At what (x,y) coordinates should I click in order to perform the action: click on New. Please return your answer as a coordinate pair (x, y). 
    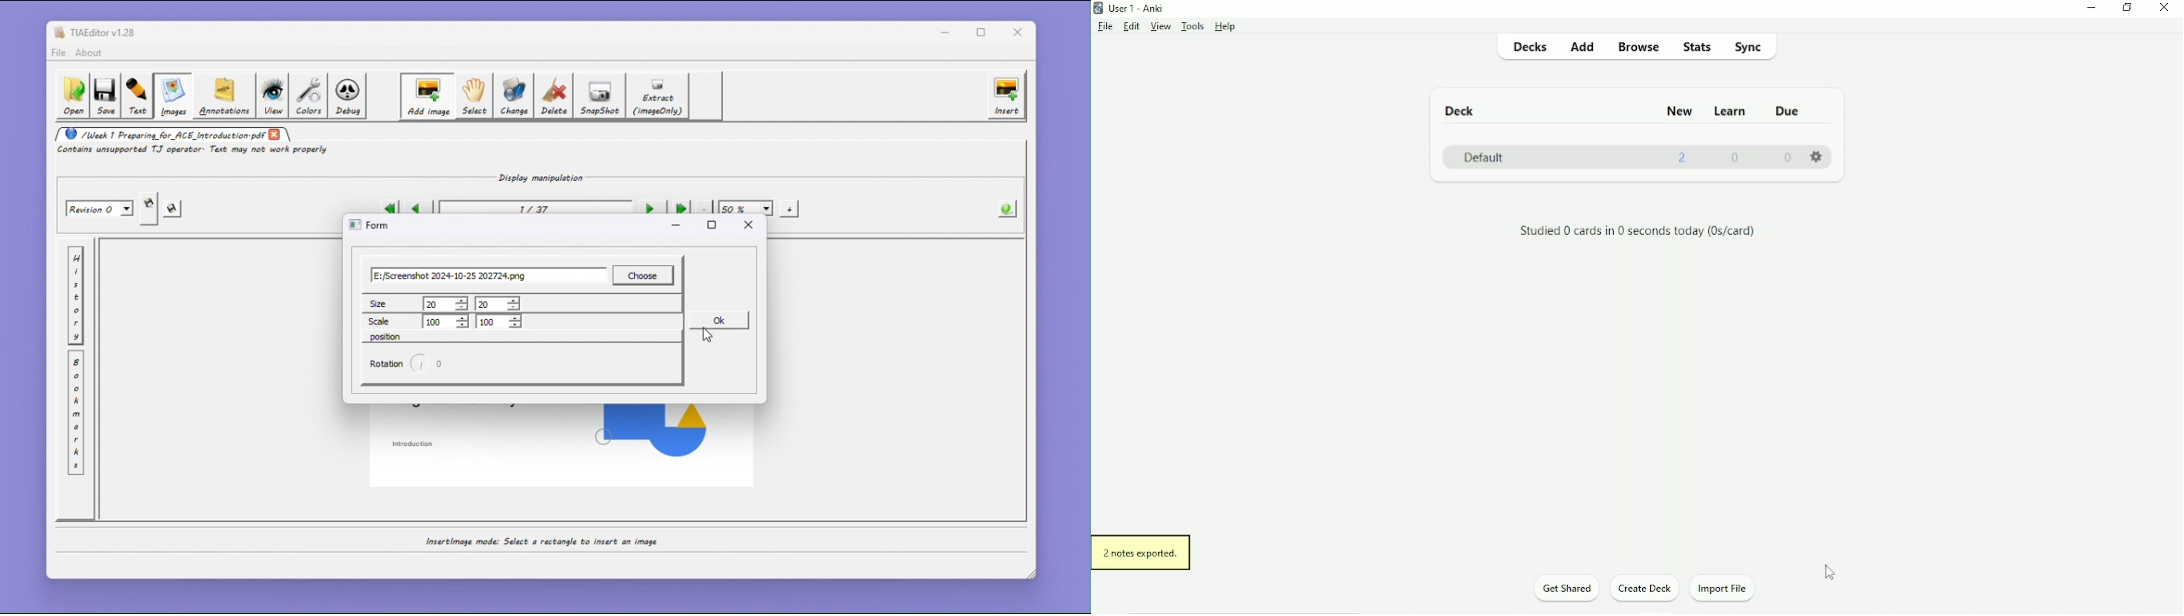
    Looking at the image, I should click on (1681, 112).